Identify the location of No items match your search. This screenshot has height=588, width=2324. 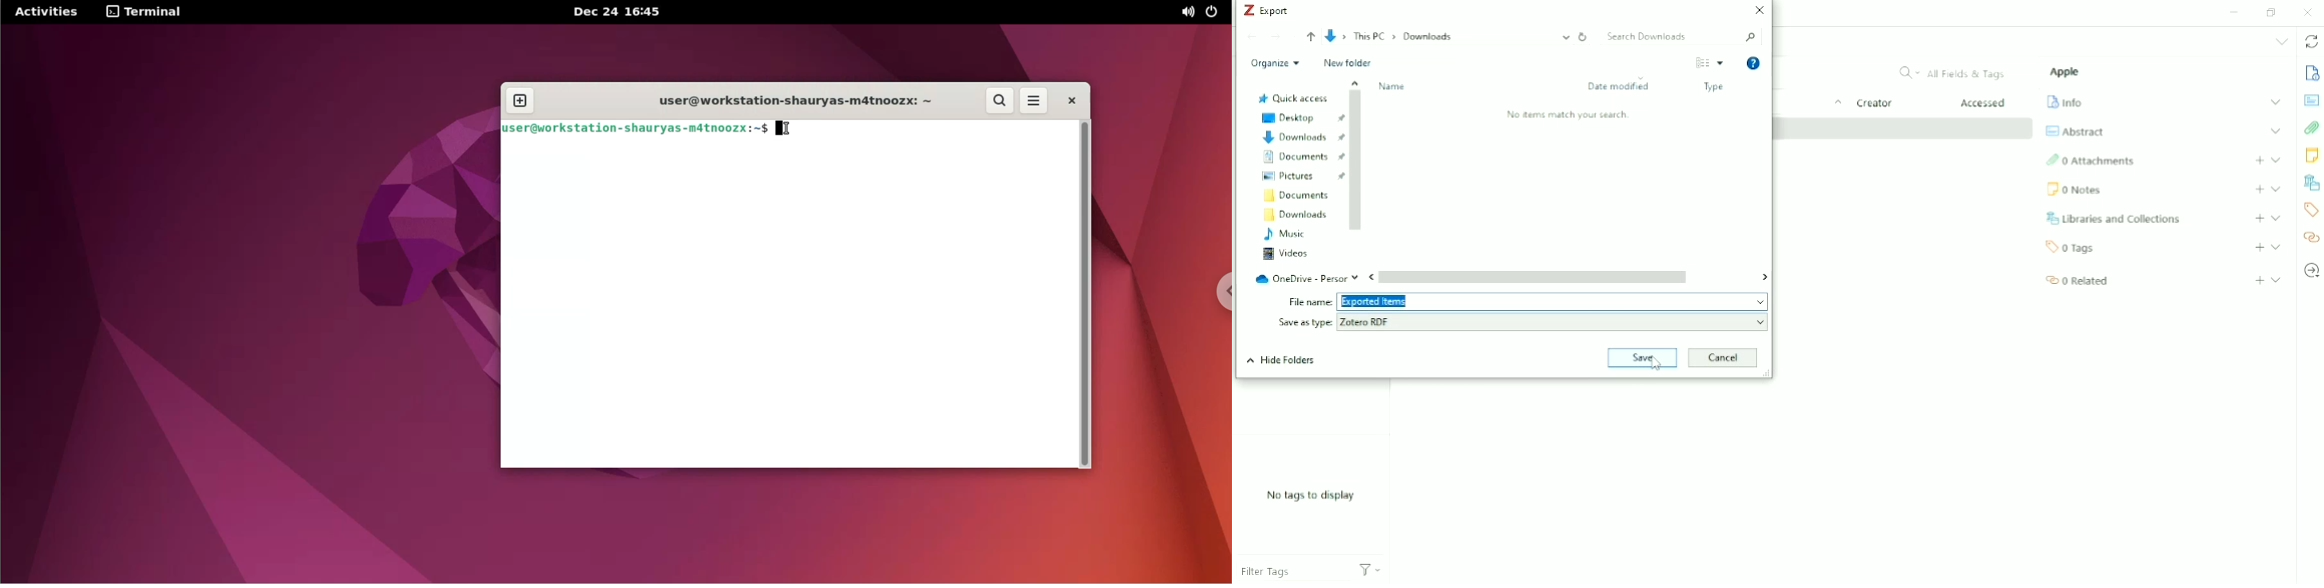
(1567, 115).